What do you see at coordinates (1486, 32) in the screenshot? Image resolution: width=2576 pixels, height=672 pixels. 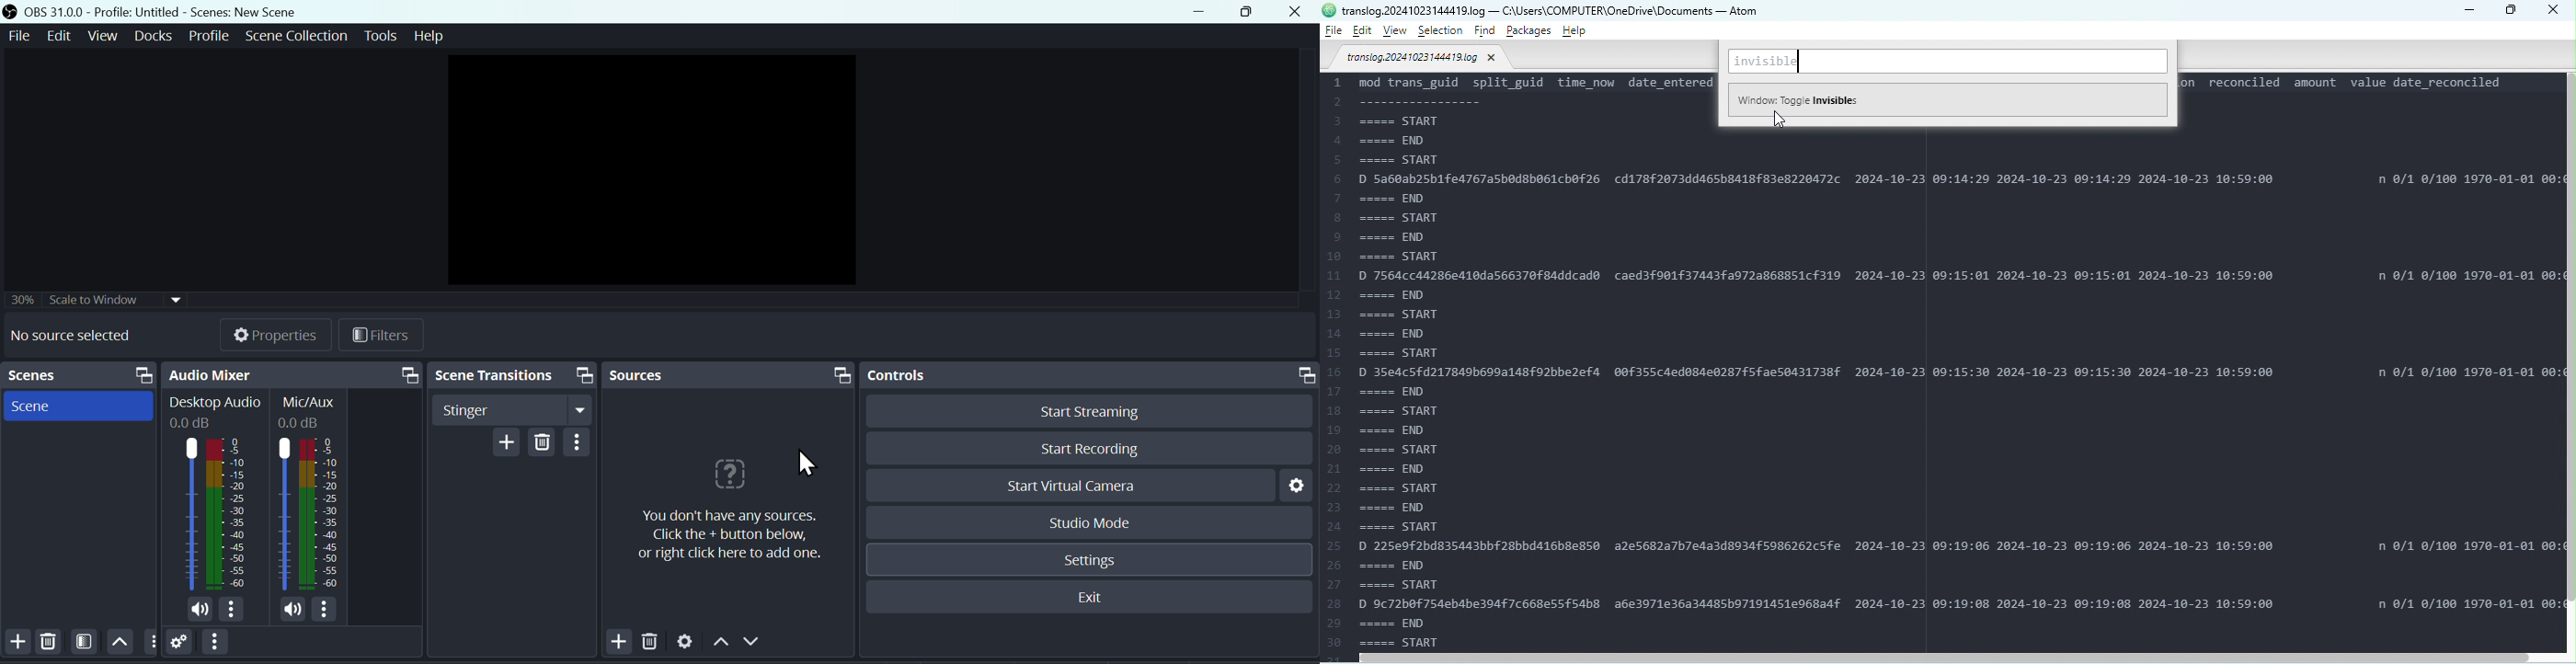 I see `Find` at bounding box center [1486, 32].